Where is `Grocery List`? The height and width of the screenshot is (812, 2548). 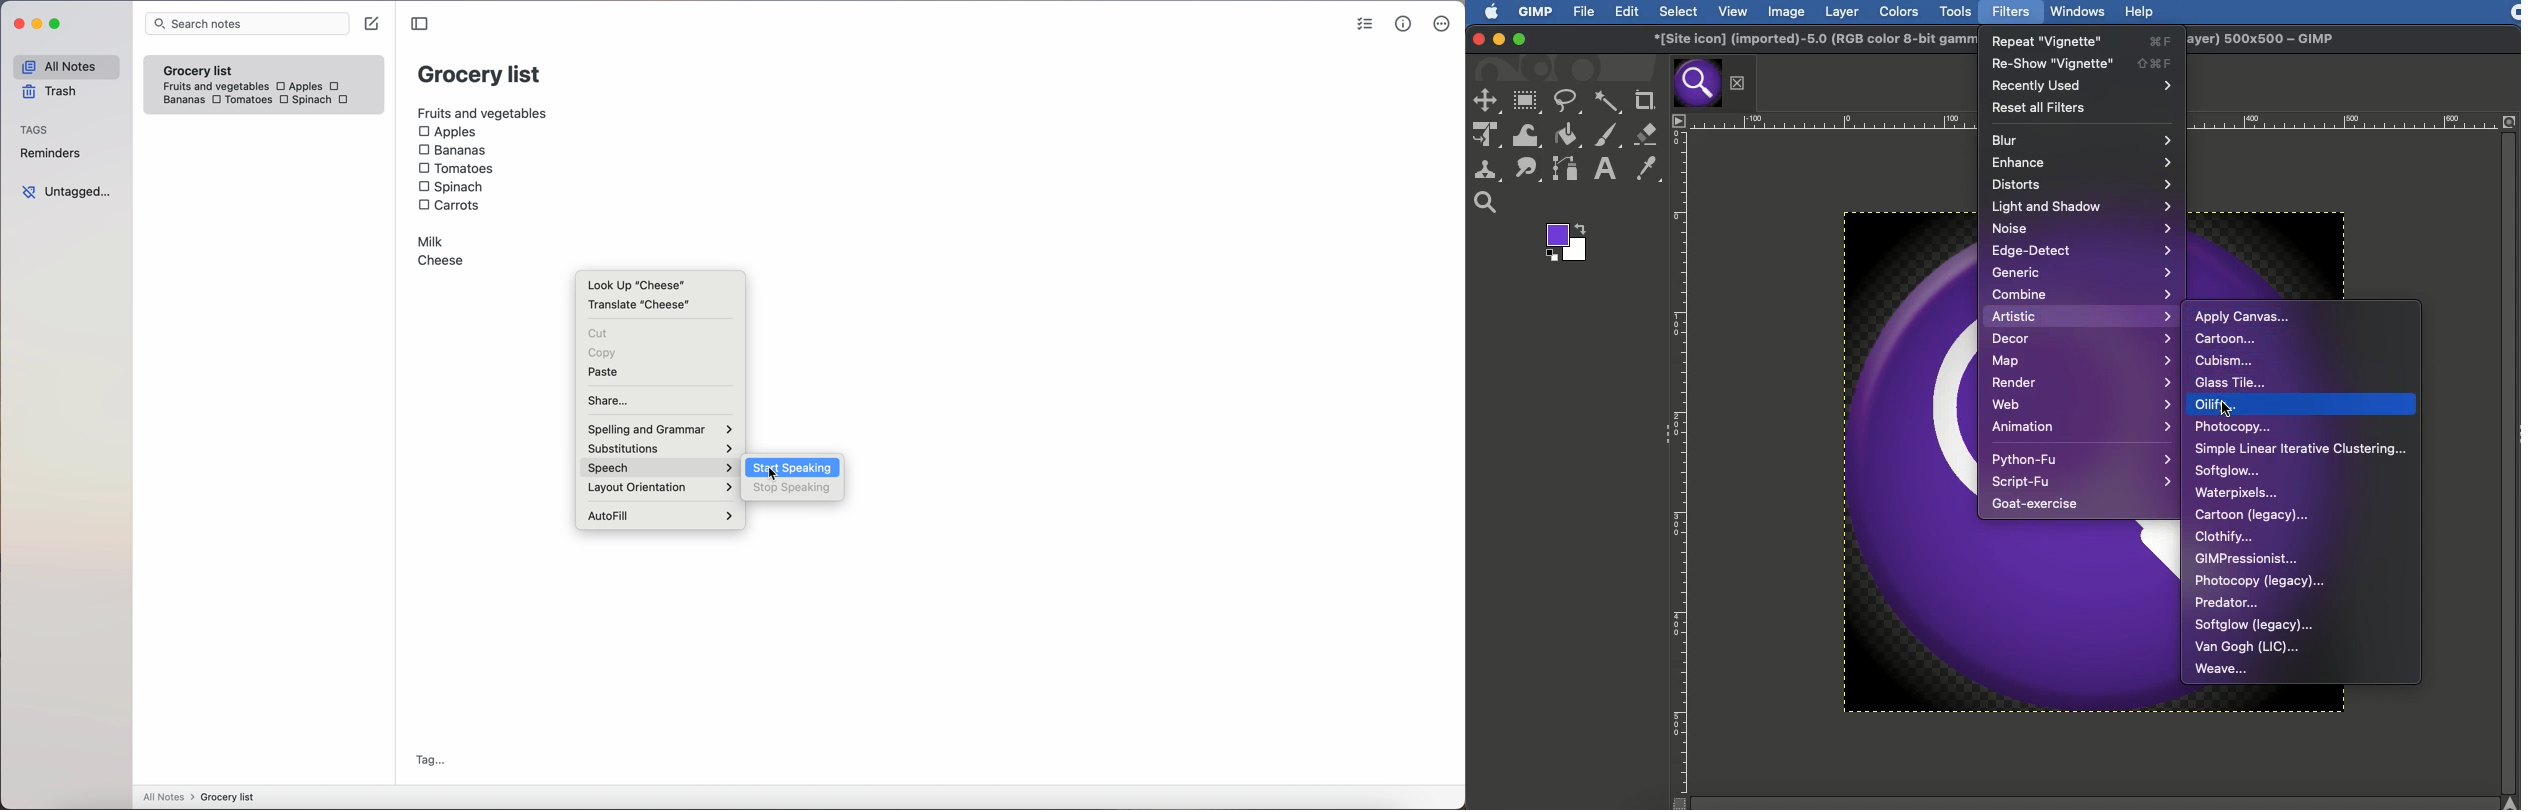 Grocery List is located at coordinates (479, 76).